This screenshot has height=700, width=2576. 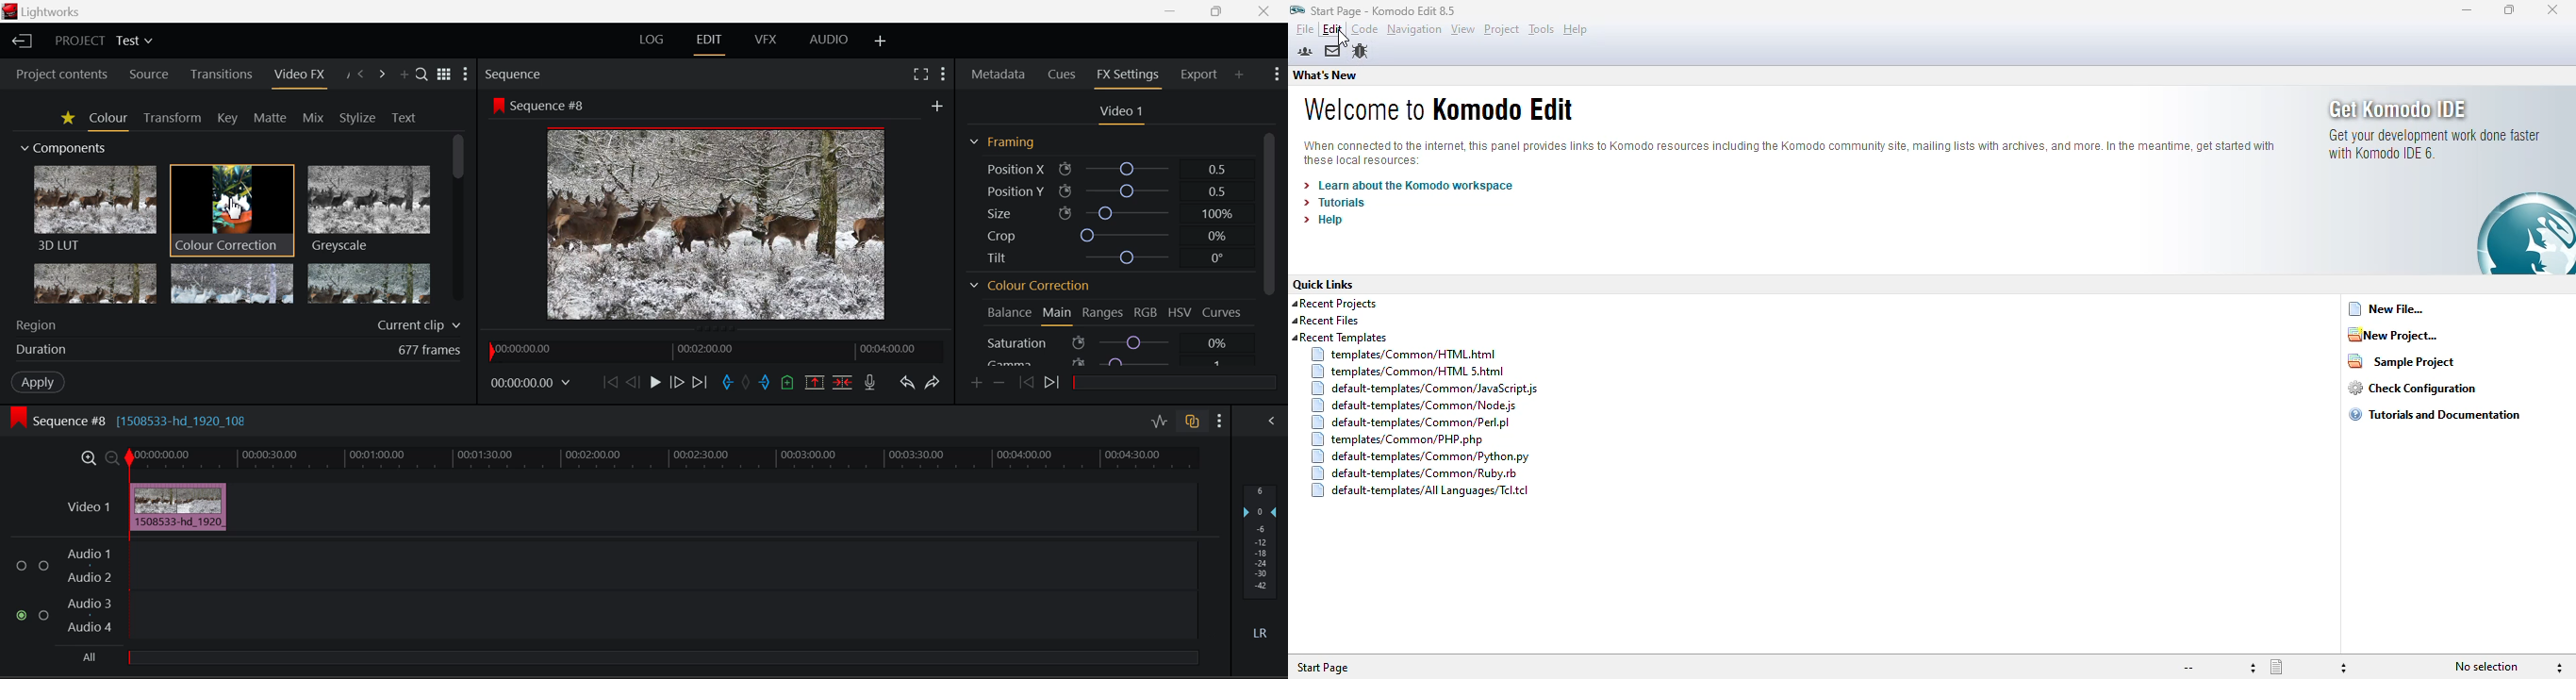 What do you see at coordinates (40, 382) in the screenshot?
I see `Apply` at bounding box center [40, 382].